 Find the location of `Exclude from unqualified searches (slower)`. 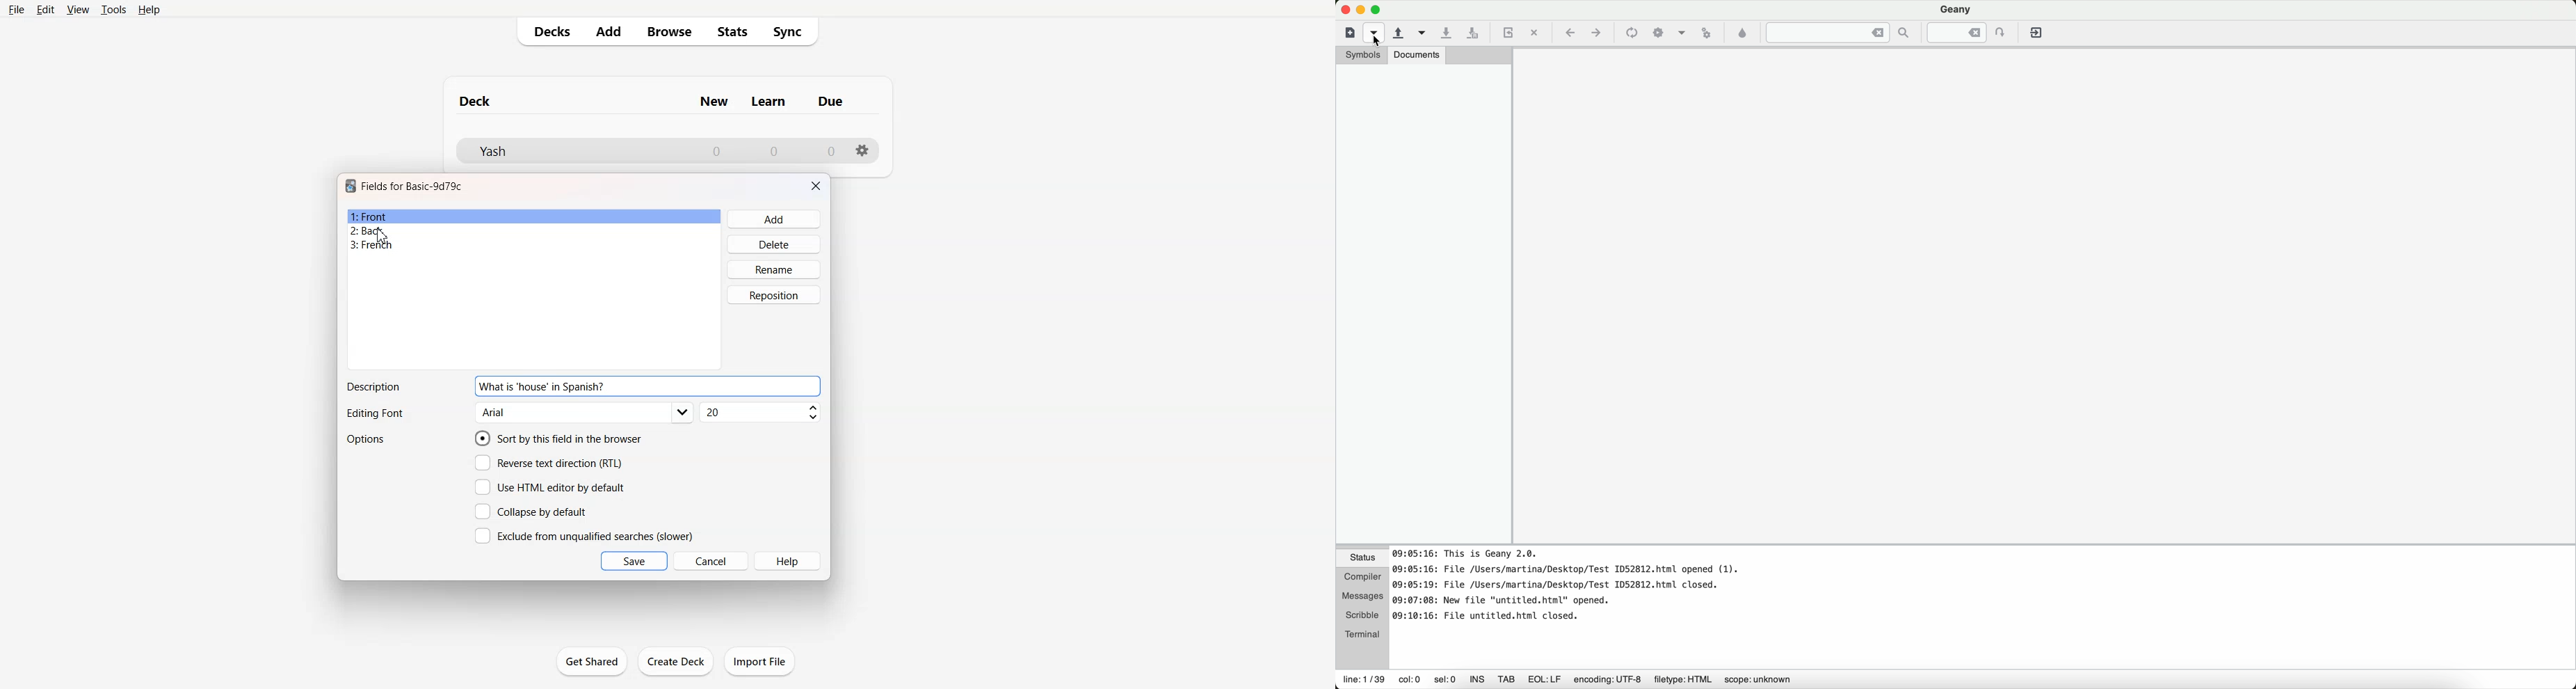

Exclude from unqualified searches (slower) is located at coordinates (583, 535).